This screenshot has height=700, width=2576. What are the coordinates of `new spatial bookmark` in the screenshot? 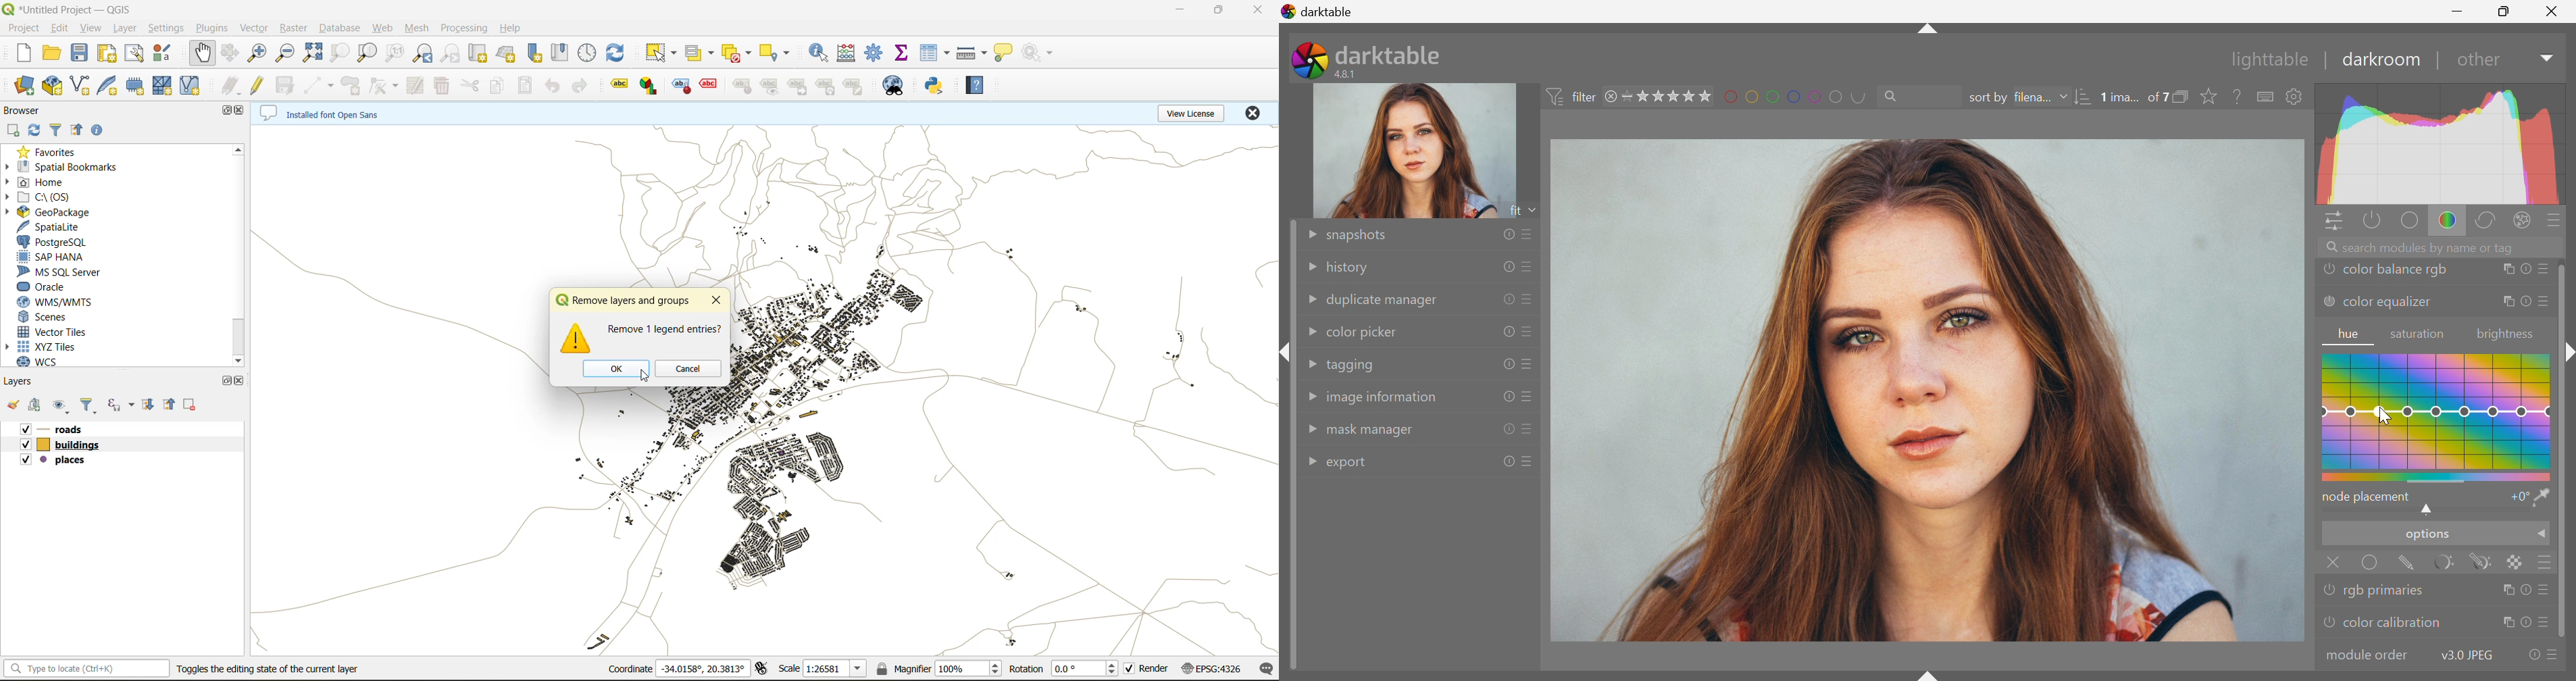 It's located at (536, 51).